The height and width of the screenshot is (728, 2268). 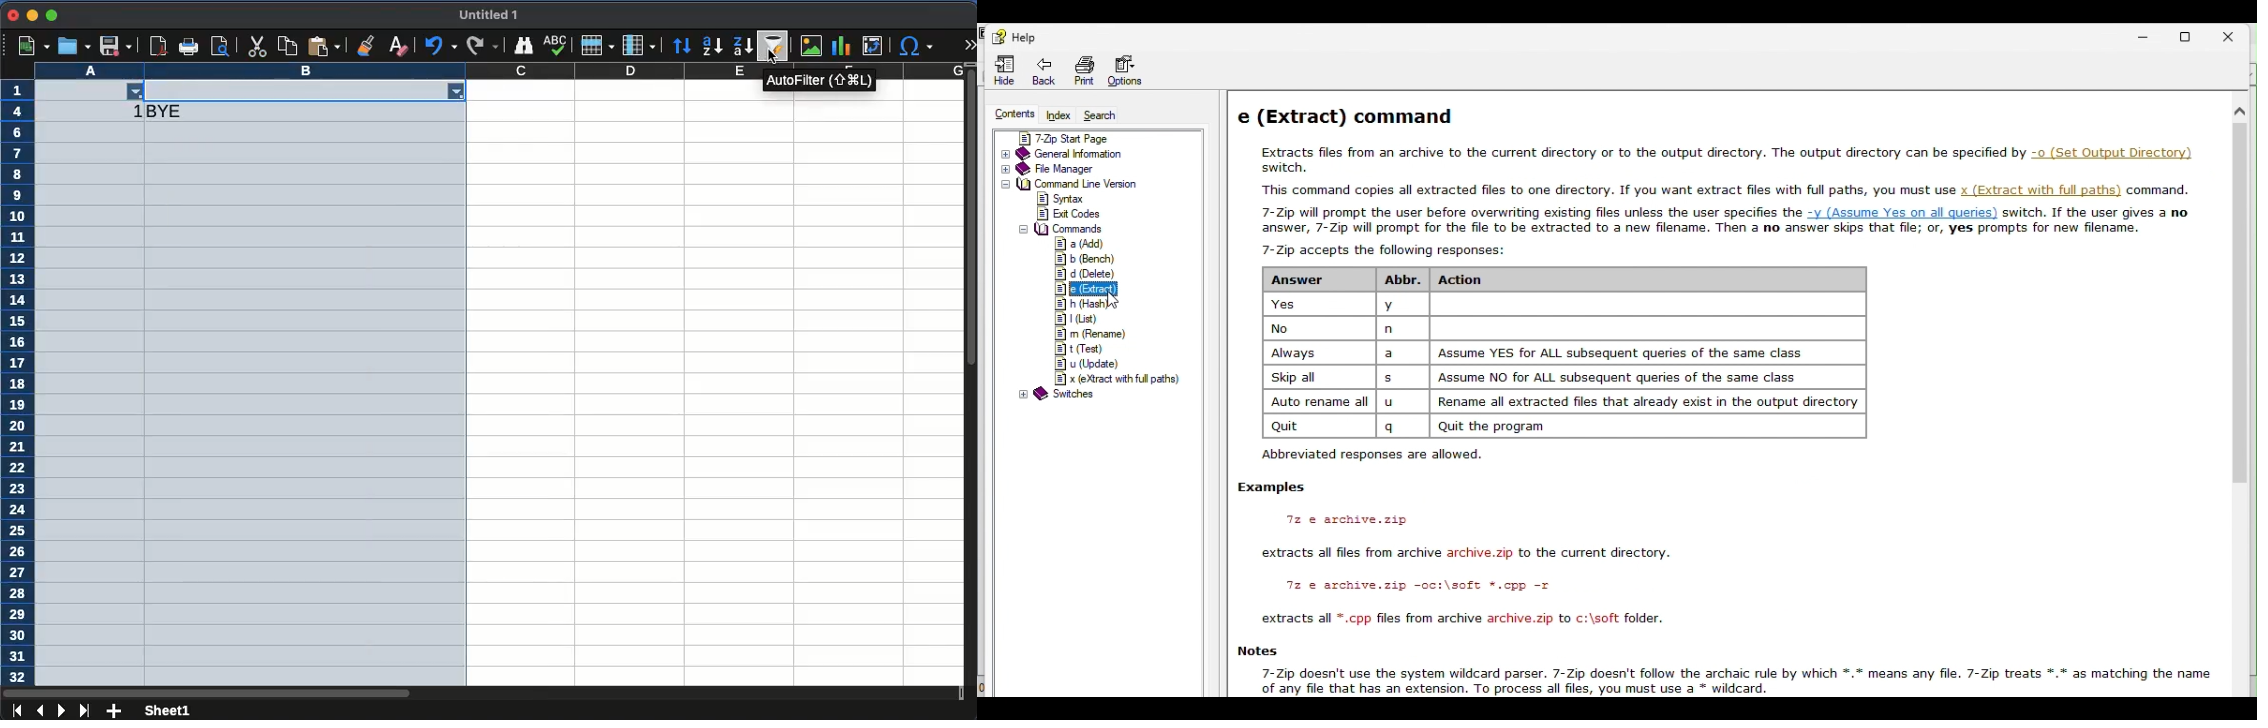 What do you see at coordinates (1075, 304) in the screenshot?
I see `h(hash)` at bounding box center [1075, 304].